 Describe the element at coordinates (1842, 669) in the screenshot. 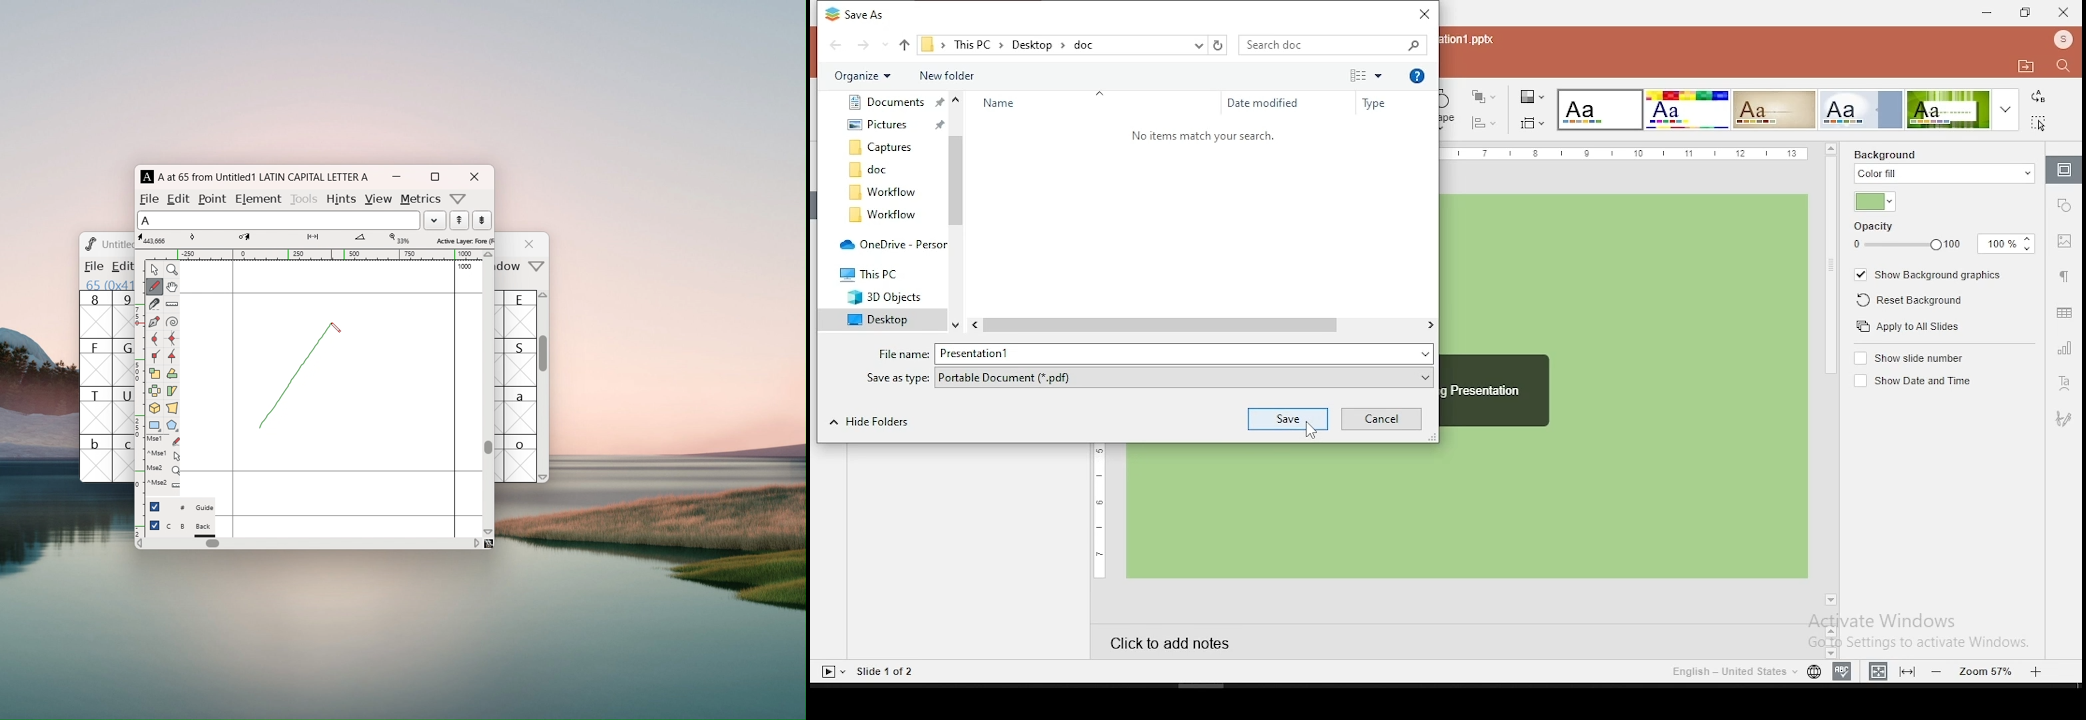

I see `spell check` at that location.